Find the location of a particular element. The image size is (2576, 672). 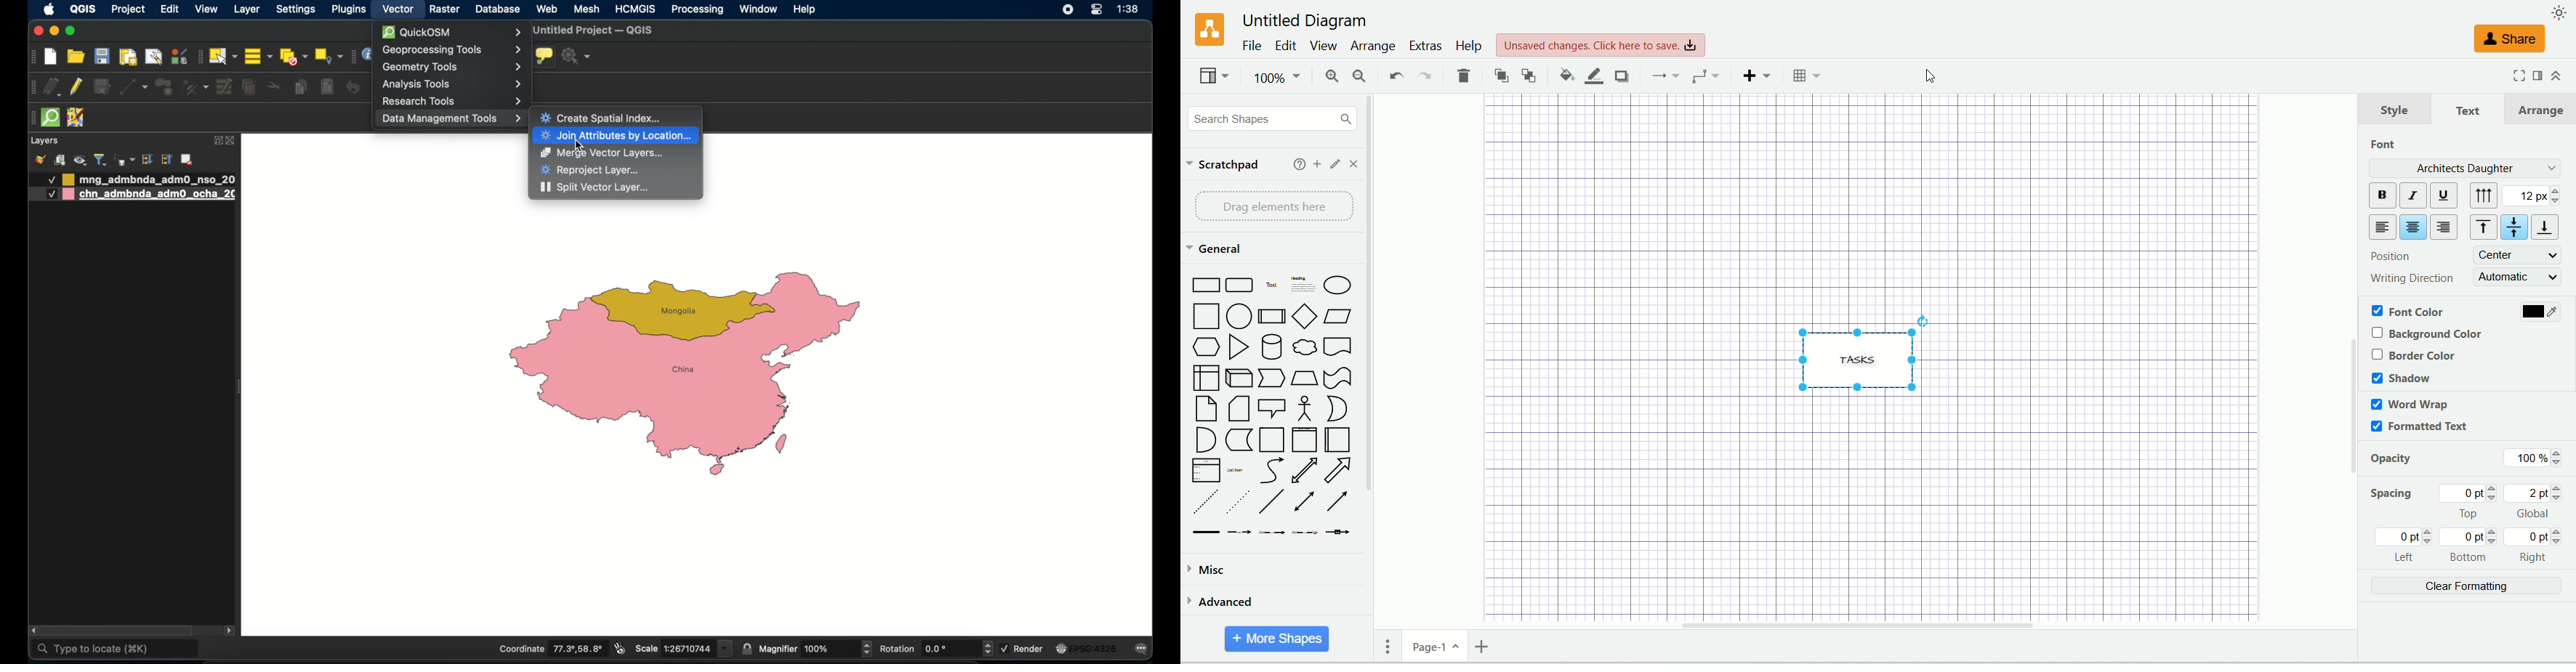

text is located at coordinates (2468, 111).